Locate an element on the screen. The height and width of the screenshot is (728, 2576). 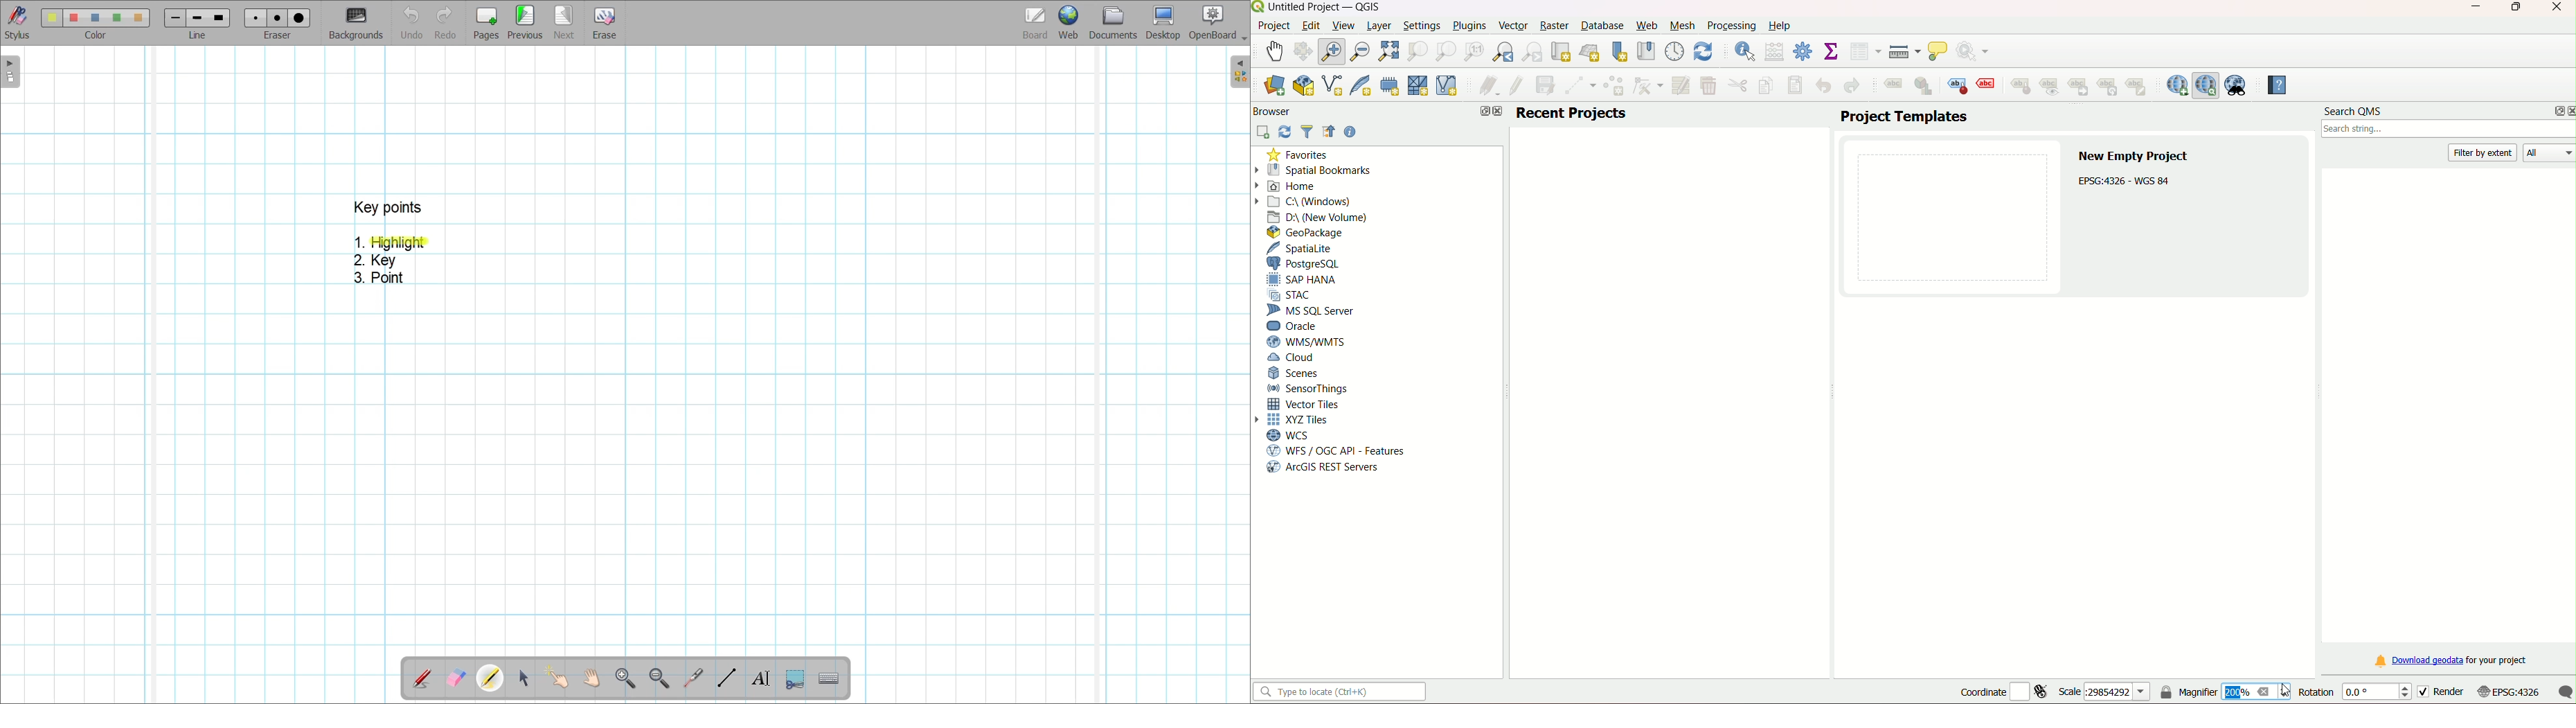
search bar is located at coordinates (2447, 131).